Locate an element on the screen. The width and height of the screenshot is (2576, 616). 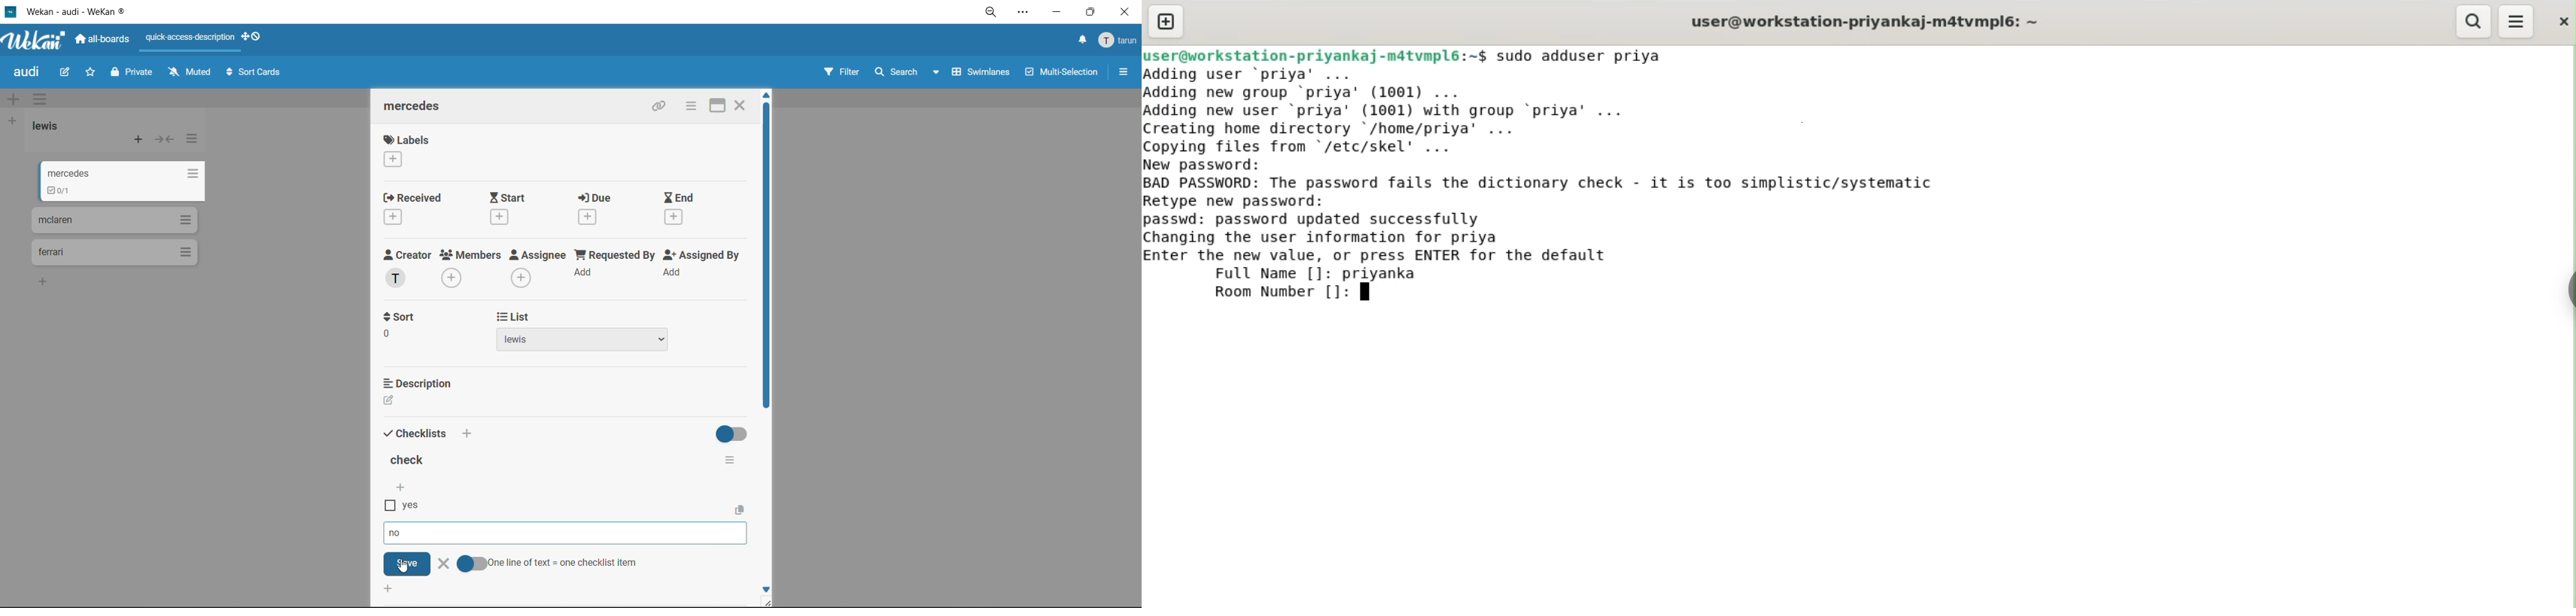
maximize is located at coordinates (712, 105).